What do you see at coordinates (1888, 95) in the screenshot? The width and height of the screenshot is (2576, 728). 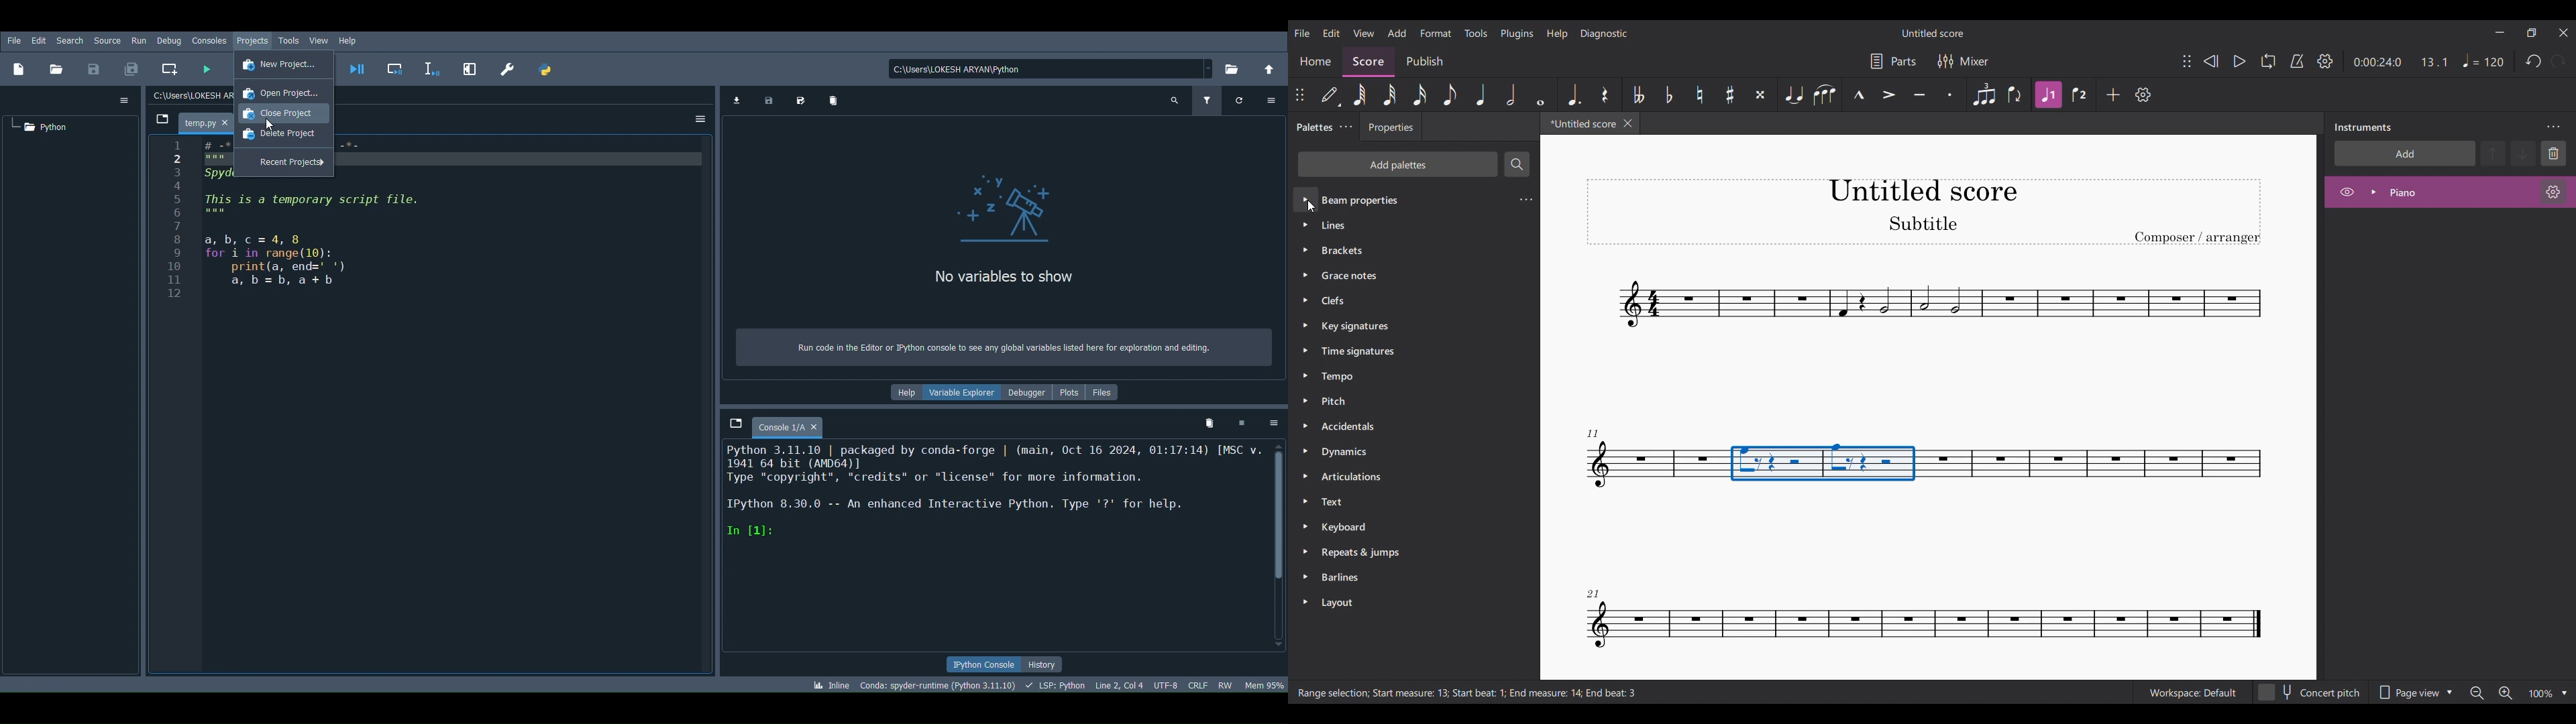 I see `Accent` at bounding box center [1888, 95].